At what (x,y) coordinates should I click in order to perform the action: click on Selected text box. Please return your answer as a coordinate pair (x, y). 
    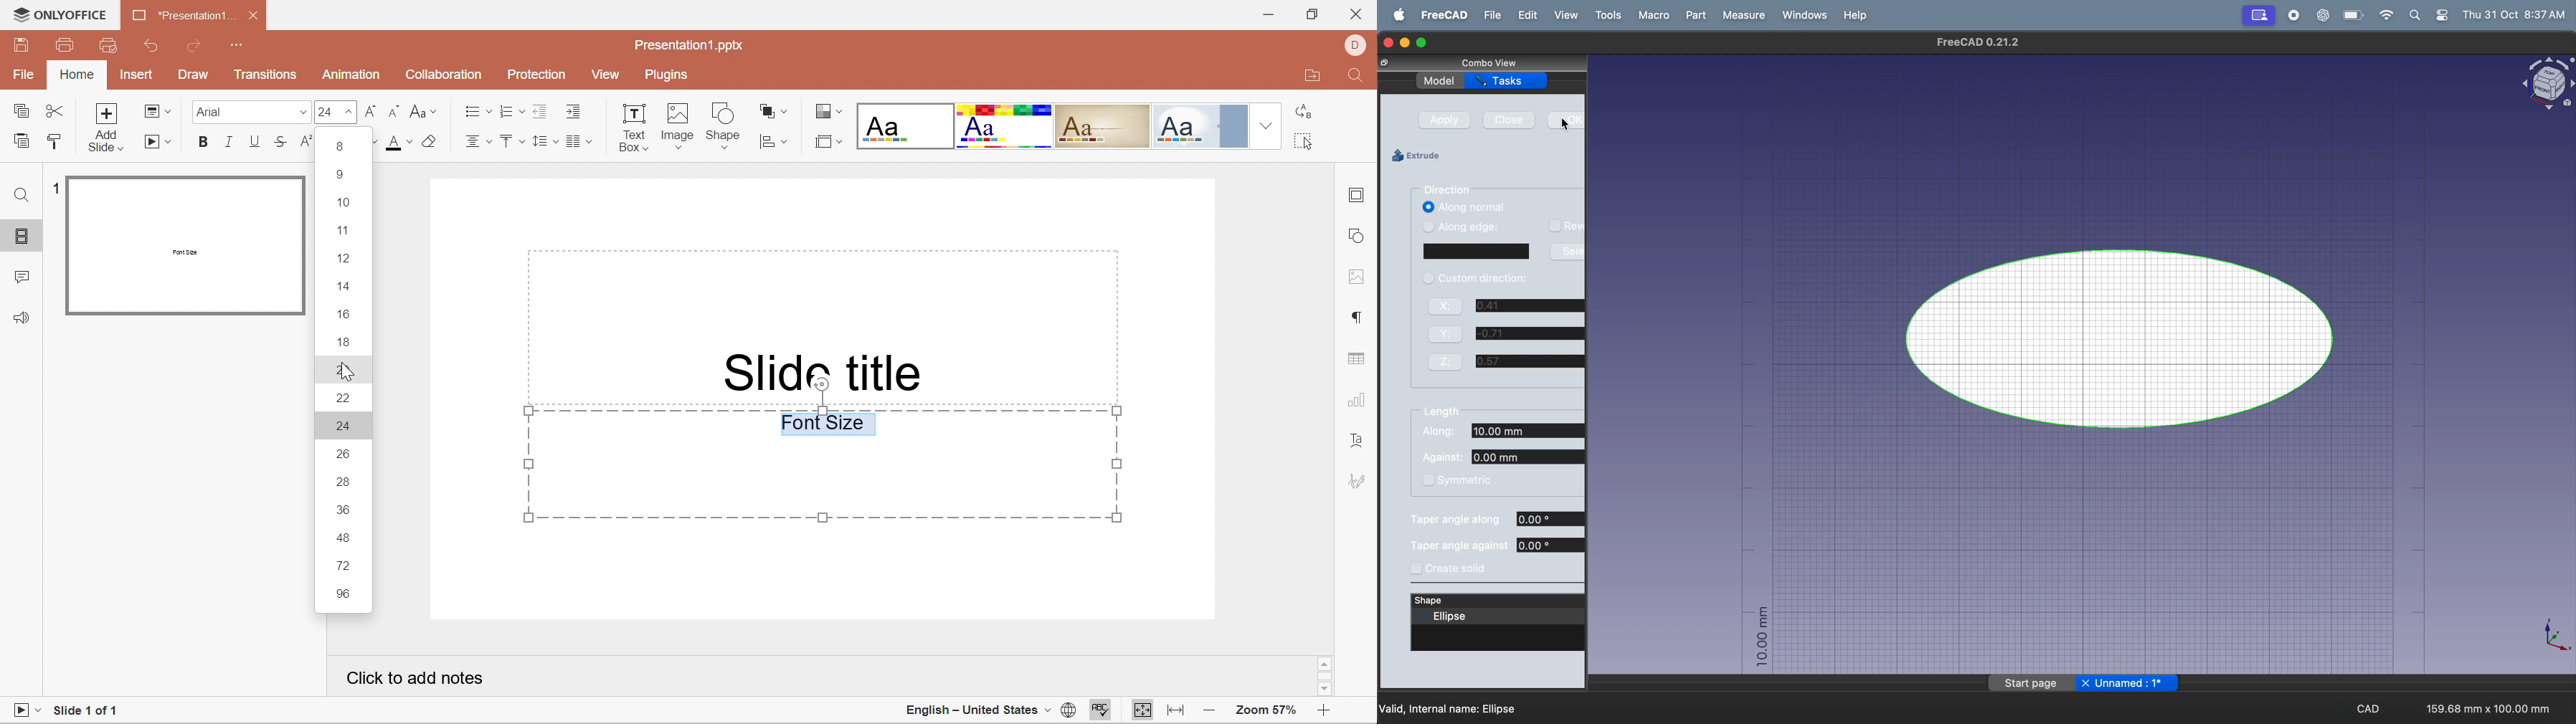
    Looking at the image, I should click on (823, 465).